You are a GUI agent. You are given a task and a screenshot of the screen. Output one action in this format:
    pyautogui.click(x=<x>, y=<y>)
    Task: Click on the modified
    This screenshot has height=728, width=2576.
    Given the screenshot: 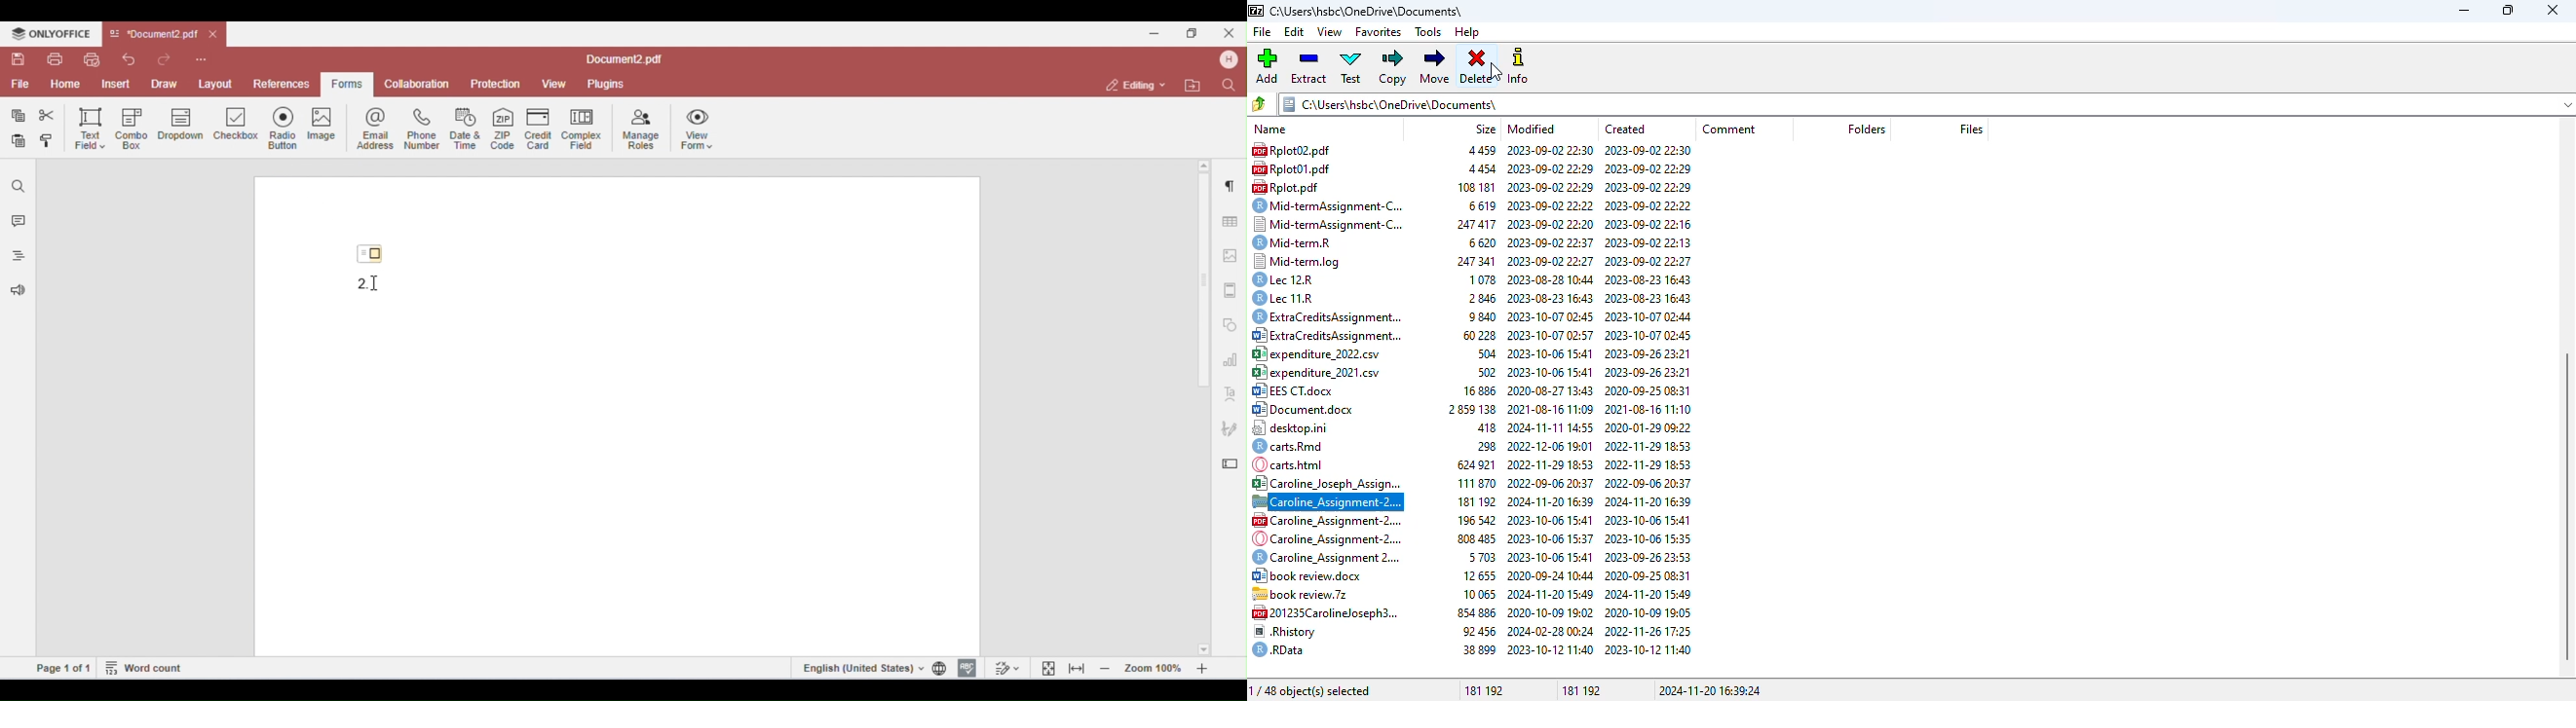 What is the action you would take?
    pyautogui.click(x=1532, y=129)
    